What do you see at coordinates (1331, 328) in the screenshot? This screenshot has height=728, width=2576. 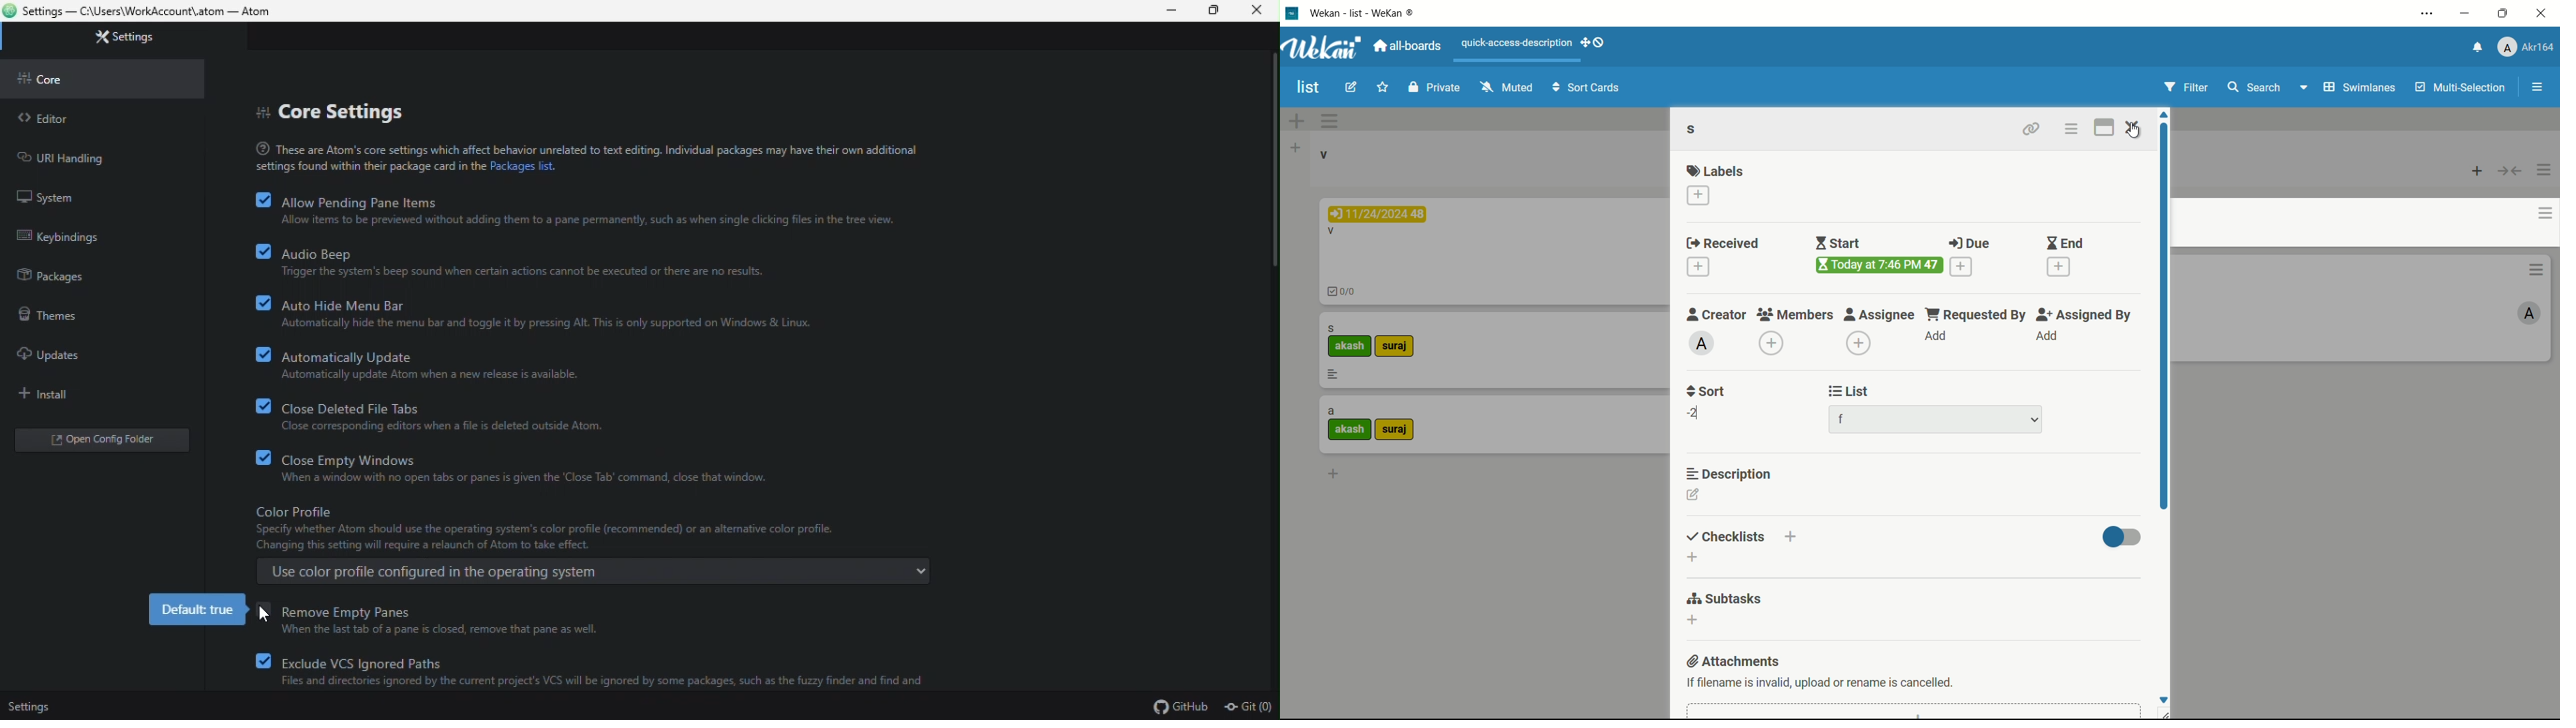 I see `card name` at bounding box center [1331, 328].